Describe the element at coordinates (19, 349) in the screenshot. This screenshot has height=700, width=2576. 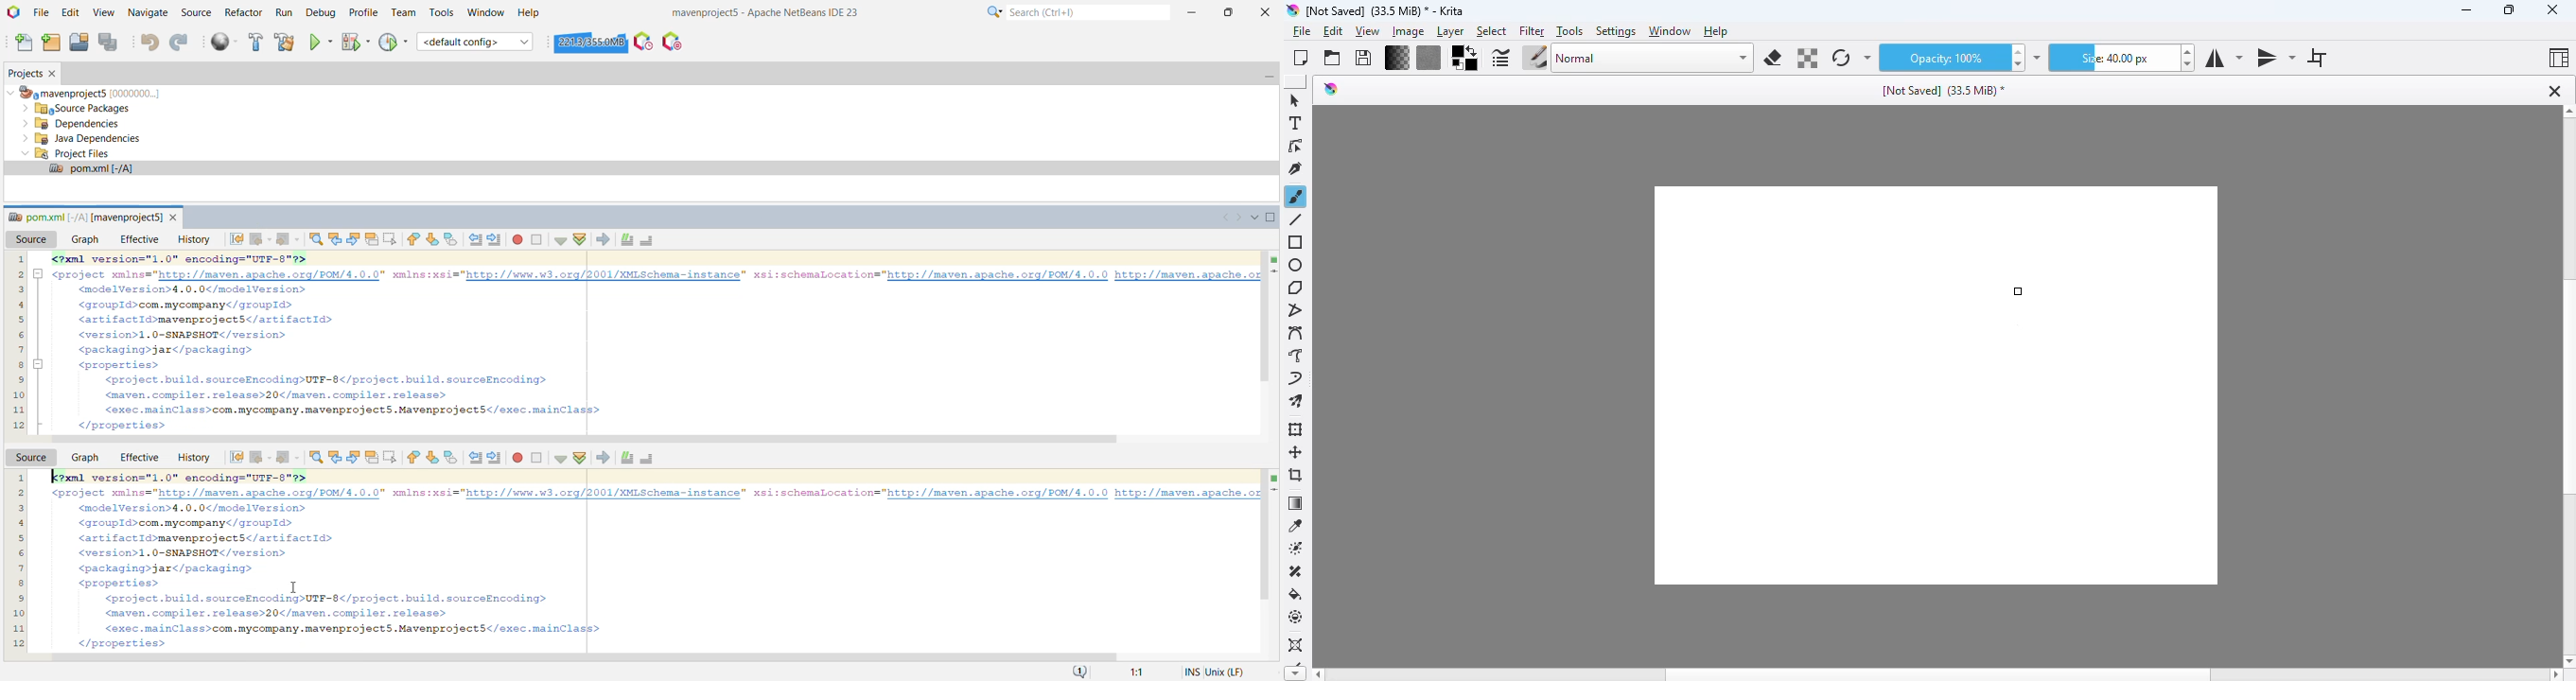
I see `7` at that location.